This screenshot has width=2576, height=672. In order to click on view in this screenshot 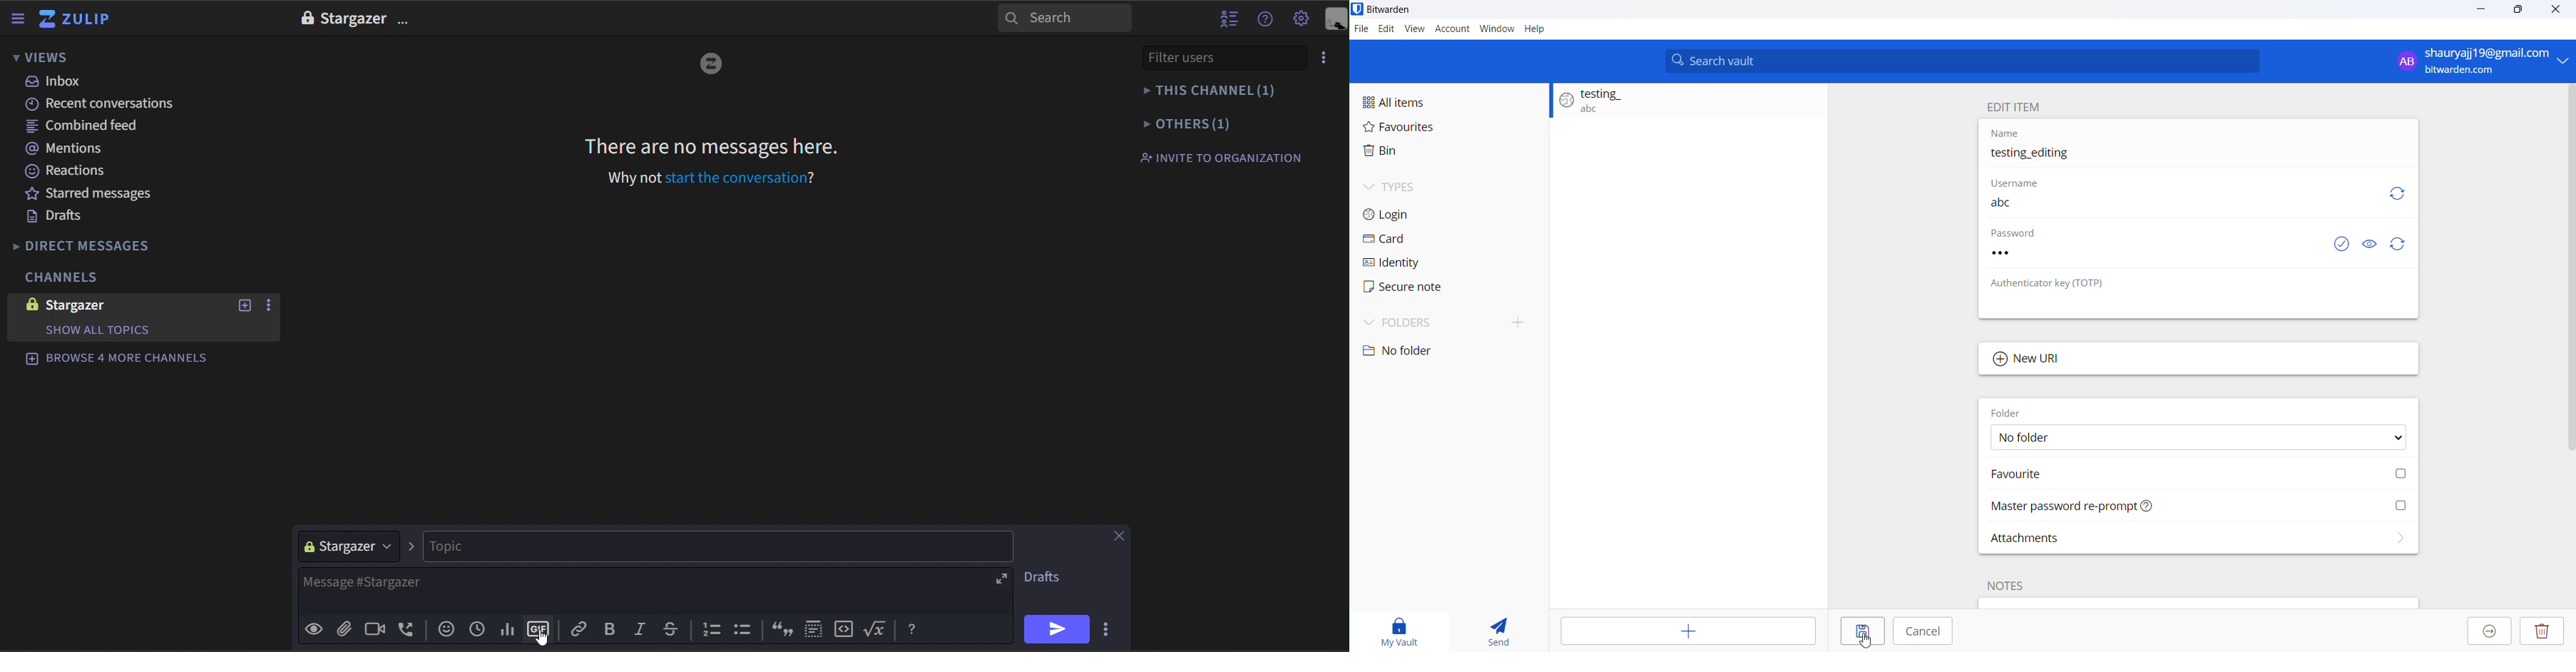, I will do `click(1414, 27)`.